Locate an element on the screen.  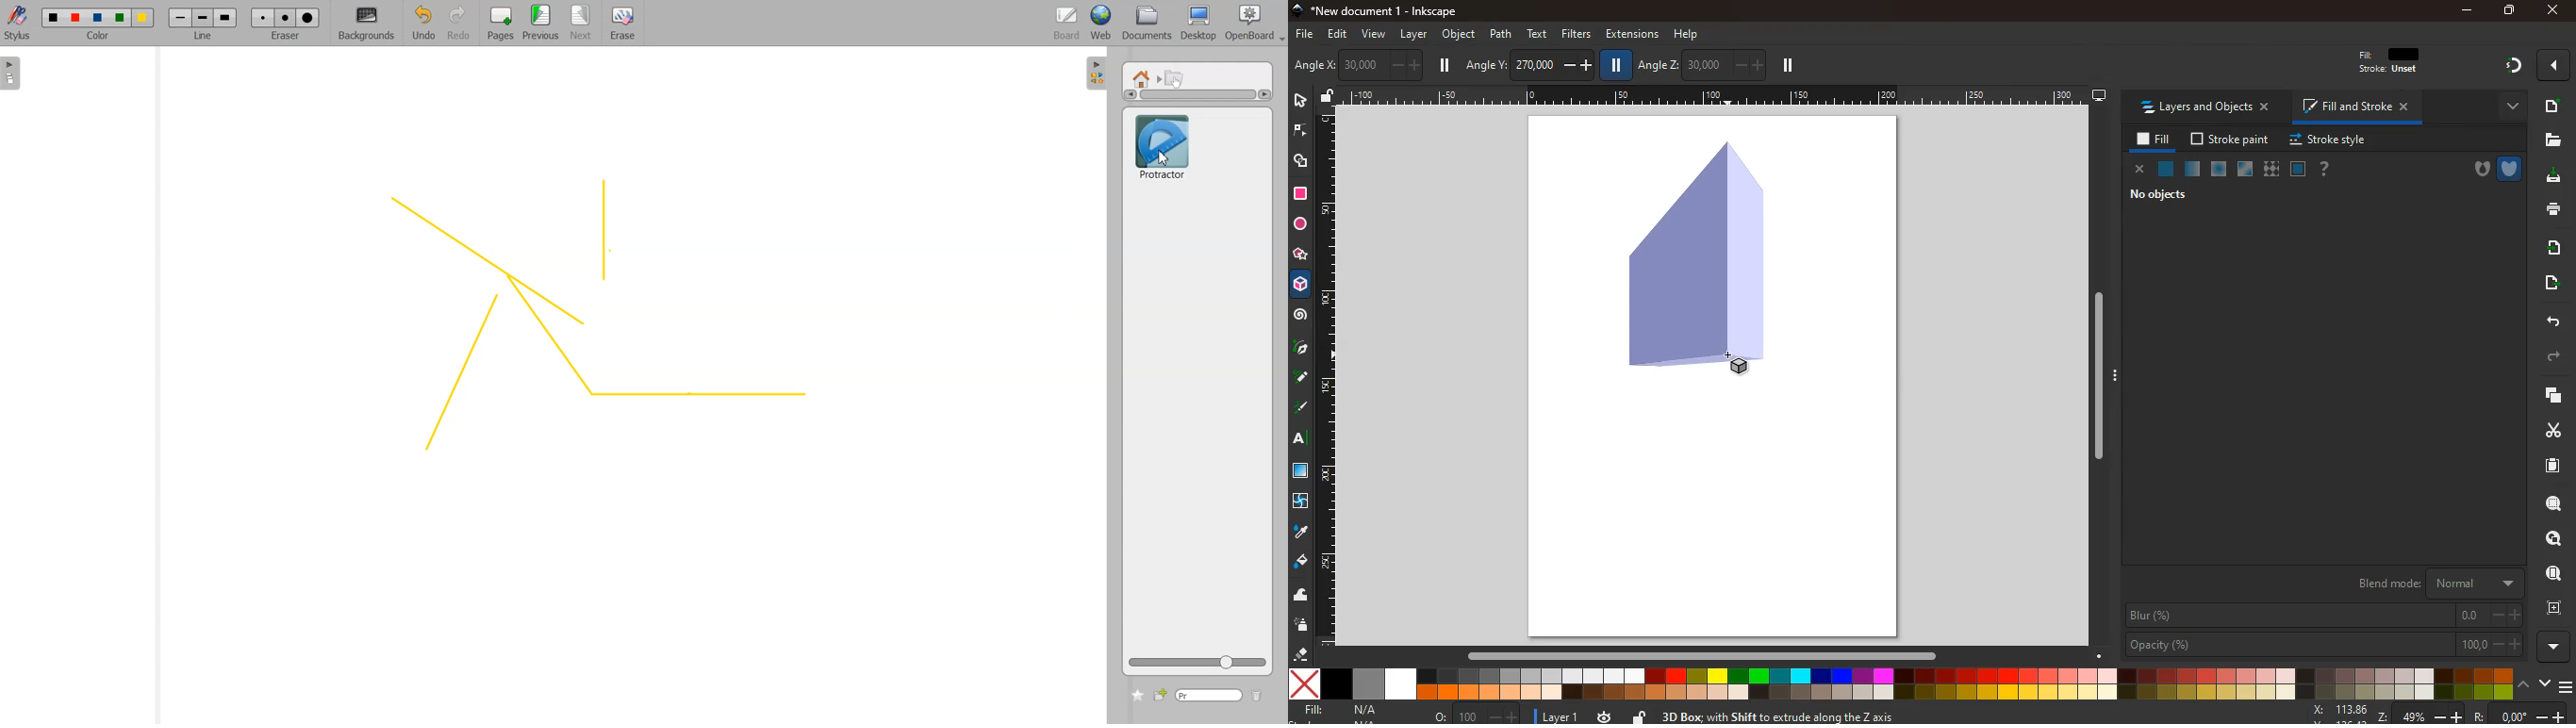
fill and stroke is located at coordinates (2358, 108).